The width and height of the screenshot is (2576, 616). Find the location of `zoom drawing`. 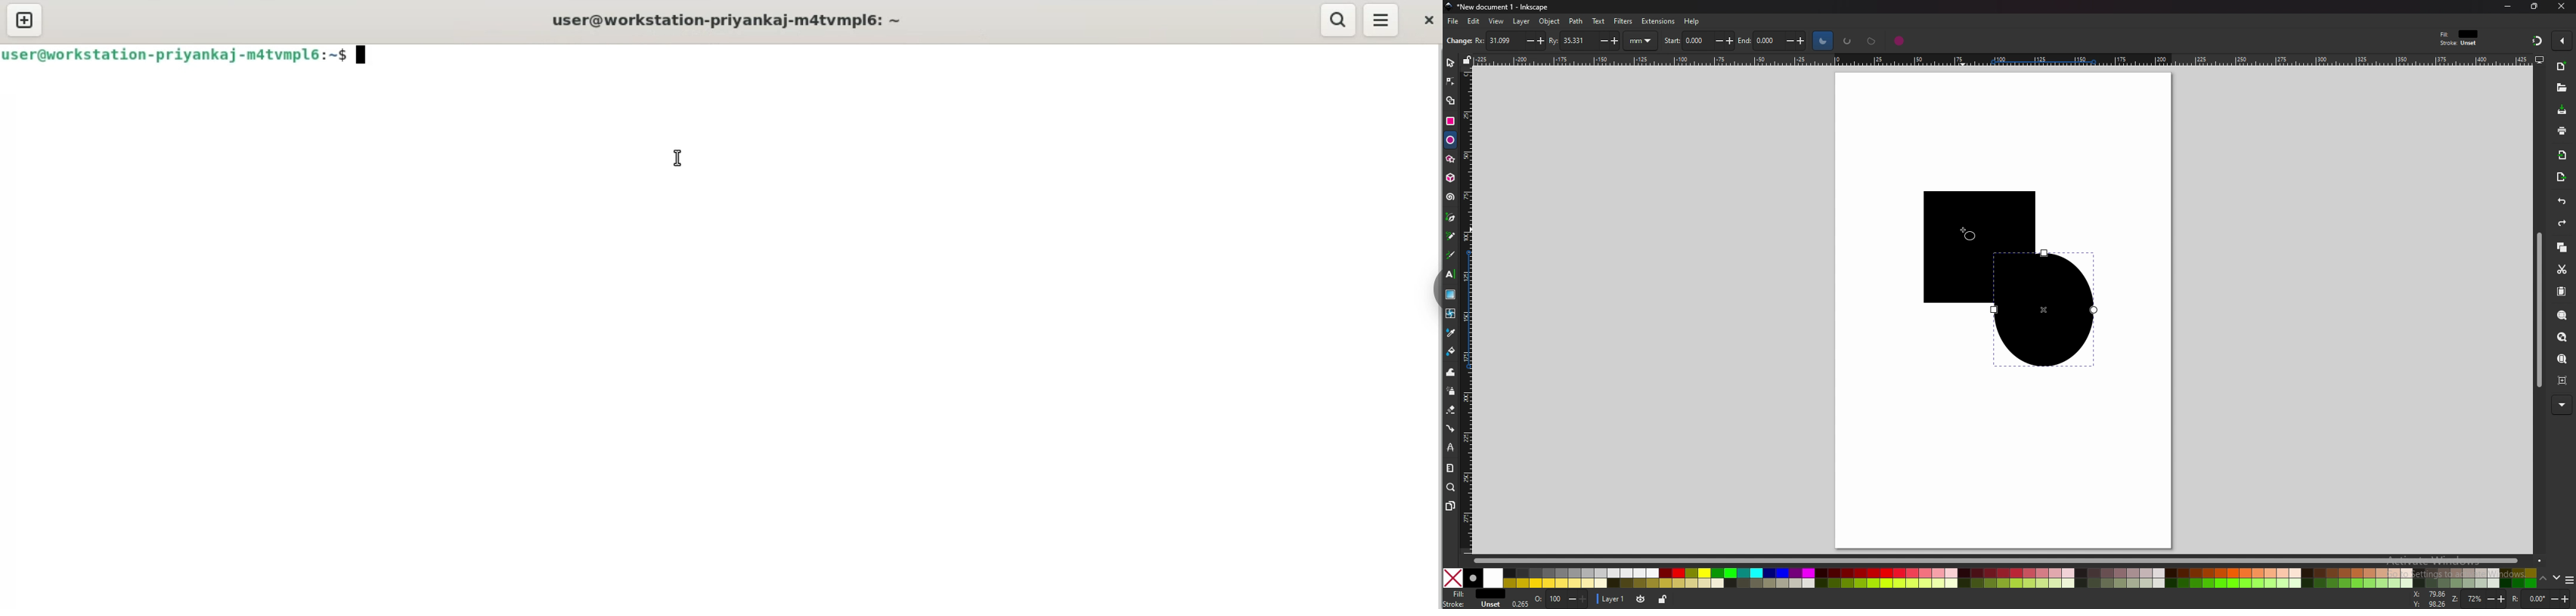

zoom drawing is located at coordinates (2562, 337).